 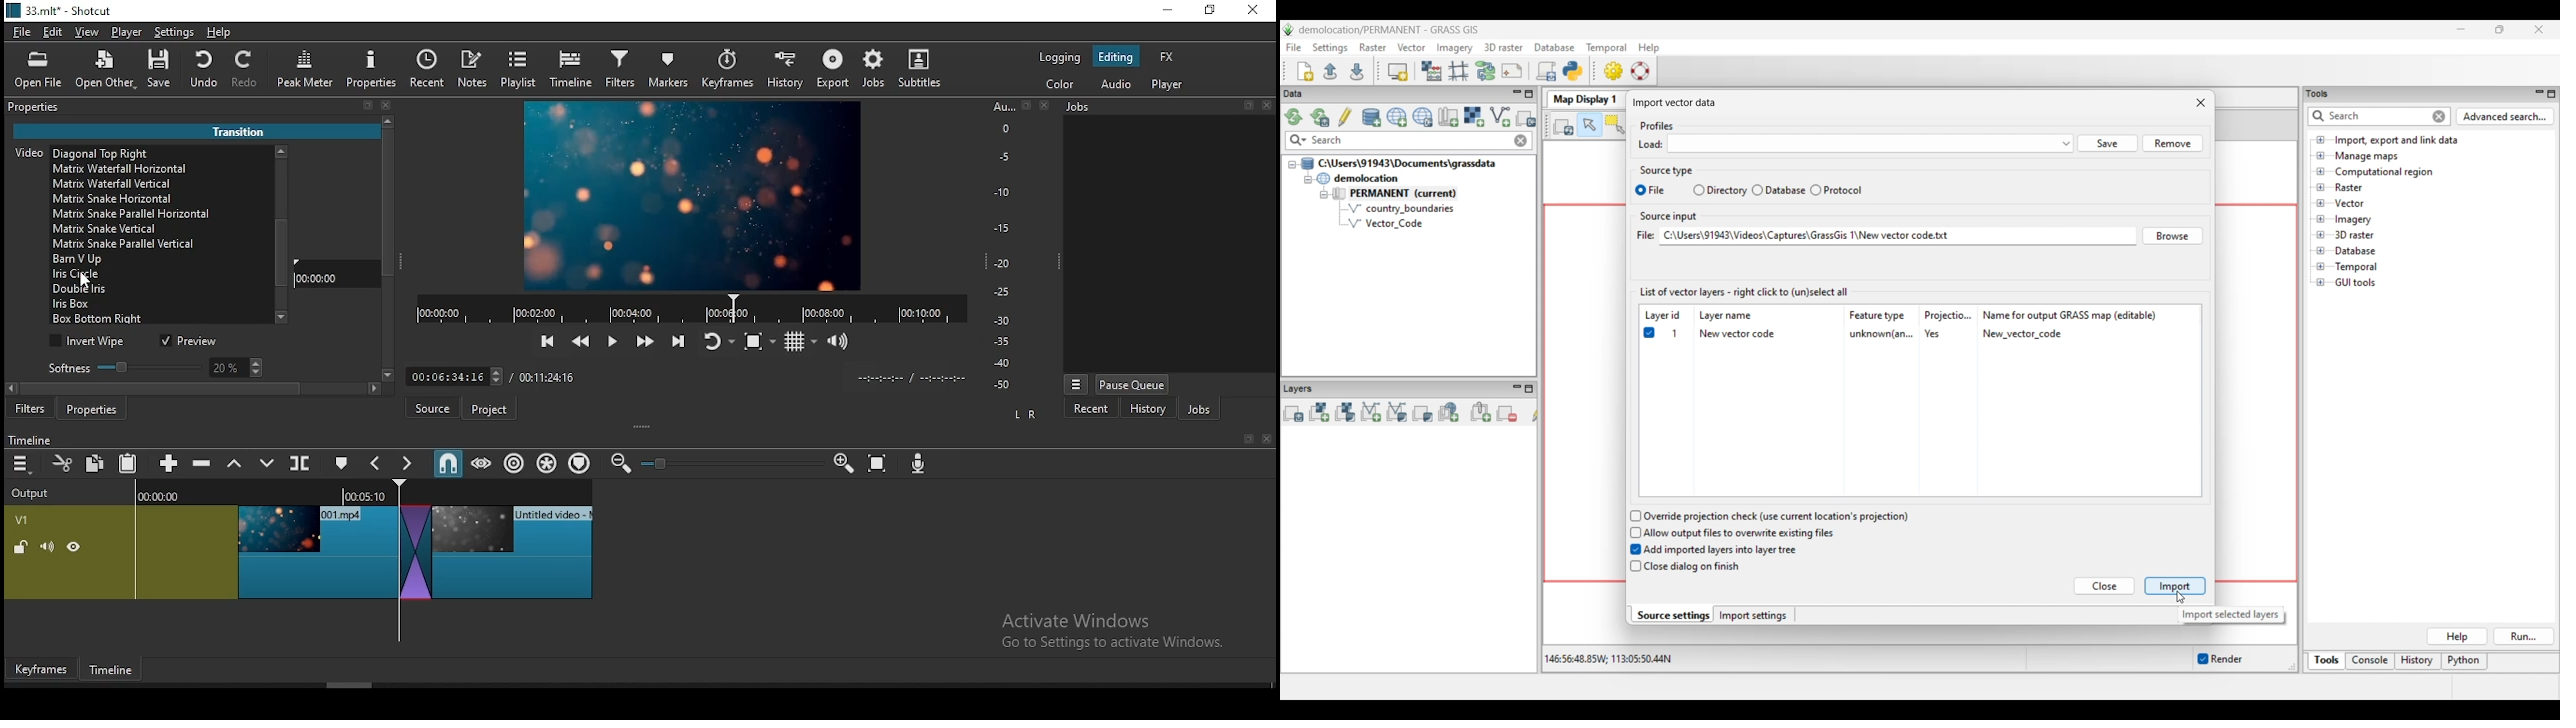 I want to click on open file, so click(x=43, y=72).